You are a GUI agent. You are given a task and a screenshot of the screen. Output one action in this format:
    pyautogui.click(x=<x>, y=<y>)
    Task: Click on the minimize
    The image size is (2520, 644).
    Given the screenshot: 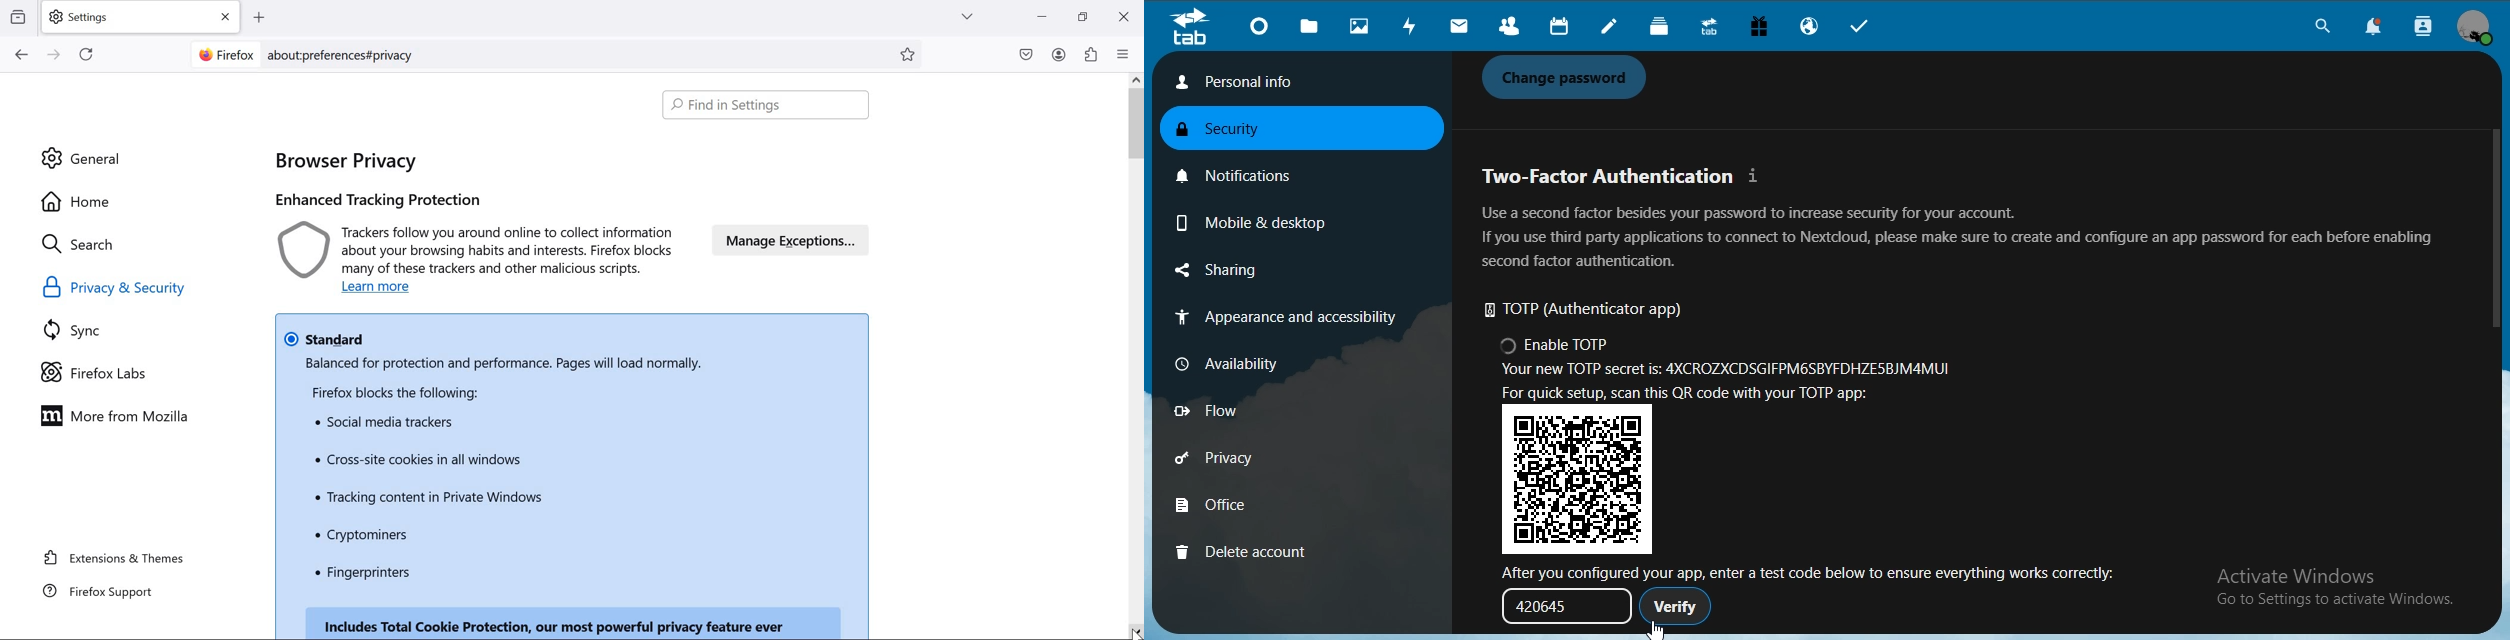 What is the action you would take?
    pyautogui.click(x=1043, y=17)
    